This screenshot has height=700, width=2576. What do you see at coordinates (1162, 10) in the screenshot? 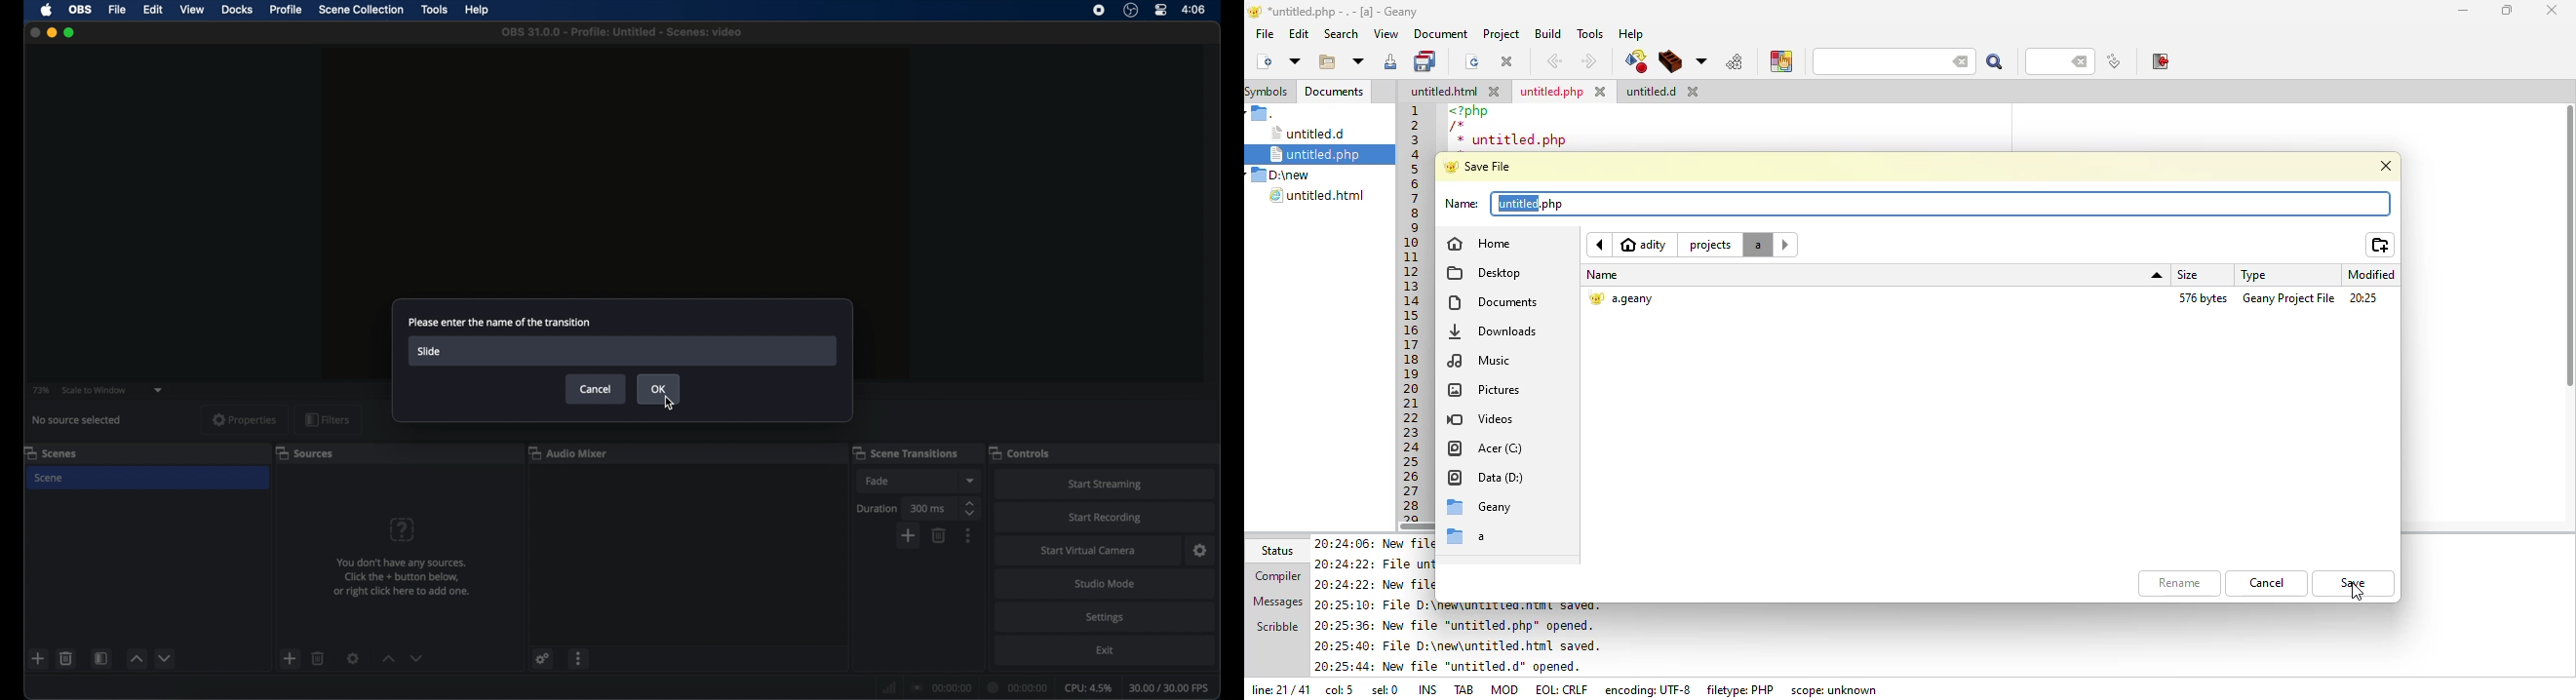
I see `control center` at bounding box center [1162, 10].